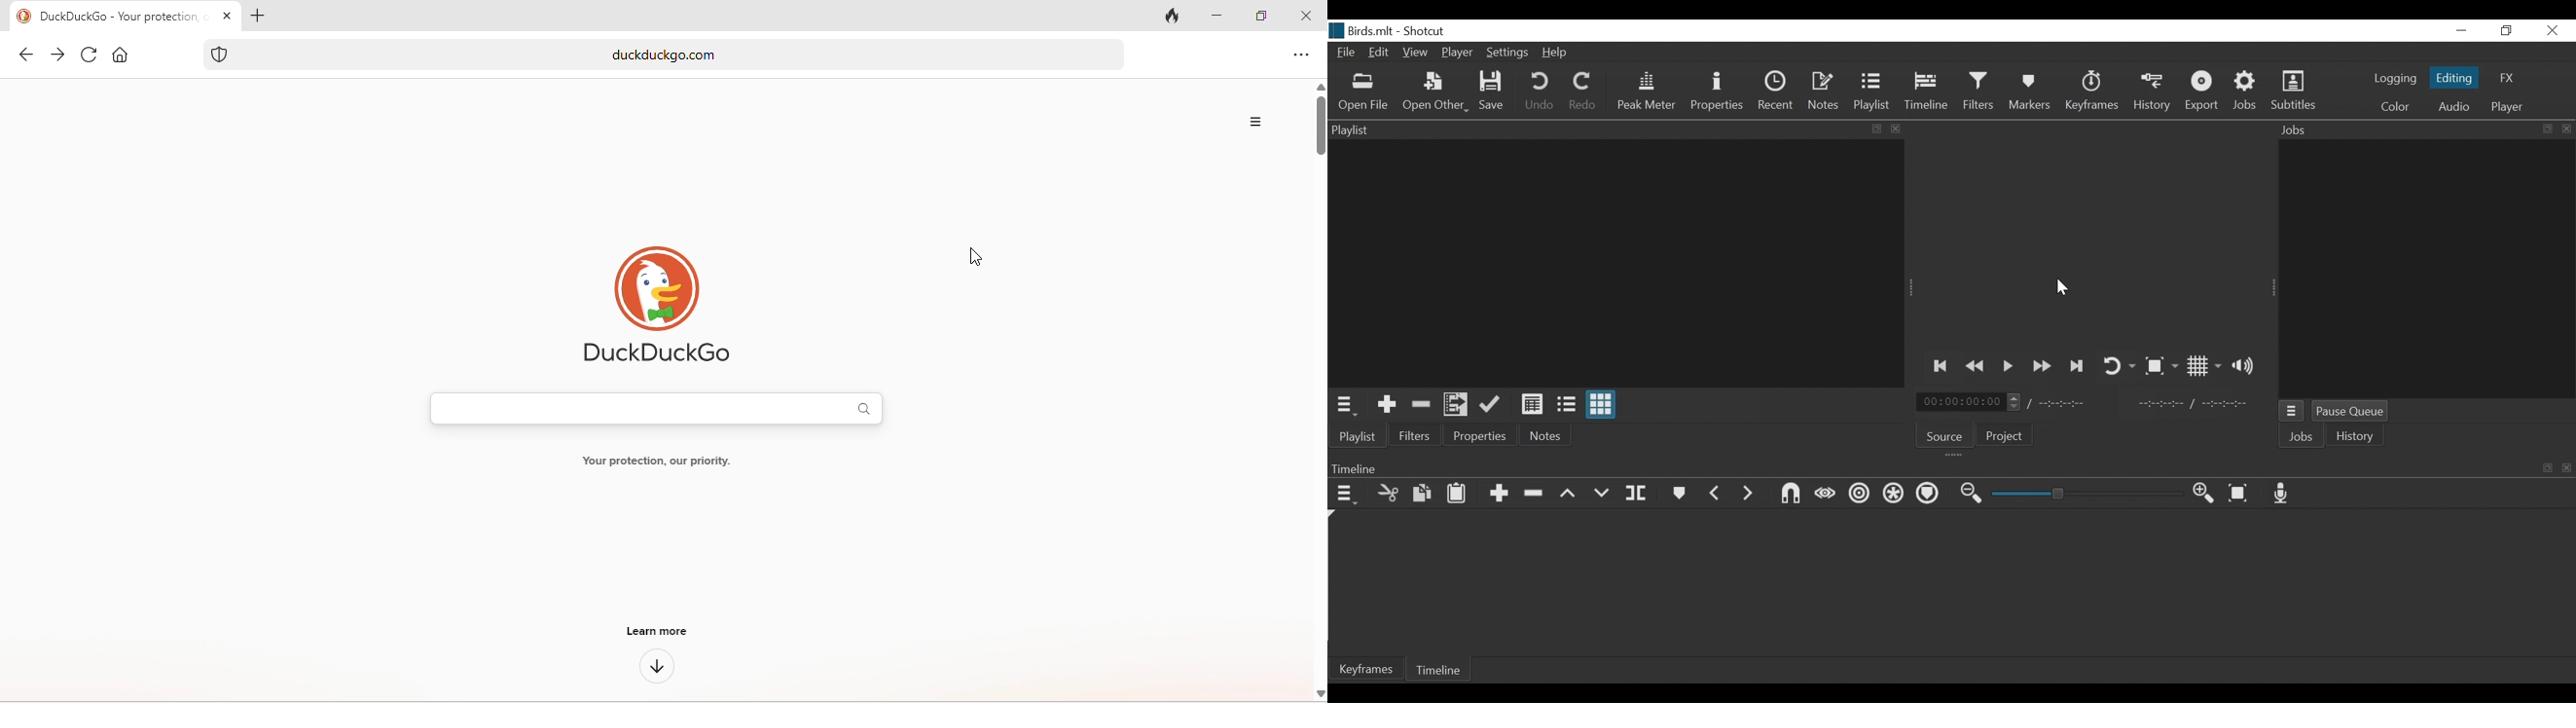 The image size is (2576, 728). What do you see at coordinates (1442, 669) in the screenshot?
I see `Timeline` at bounding box center [1442, 669].